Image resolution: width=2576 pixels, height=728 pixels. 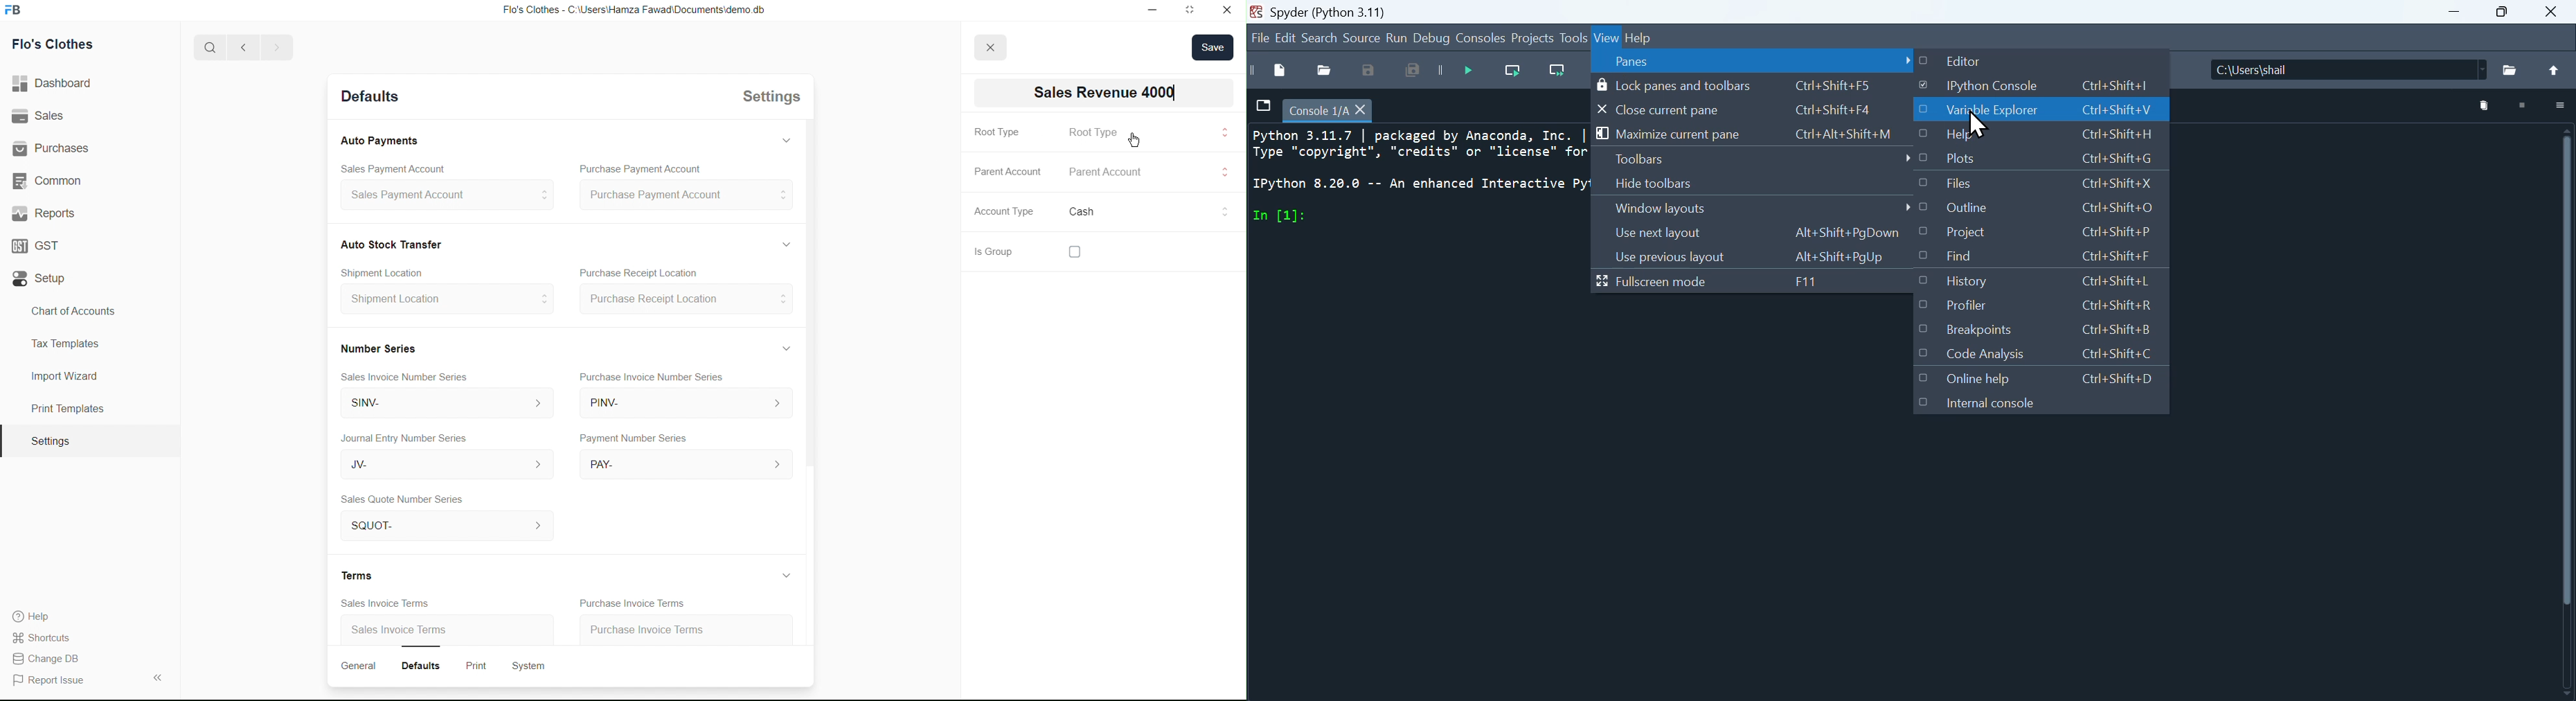 I want to click on Purchase Invoice Terms, so click(x=660, y=627).